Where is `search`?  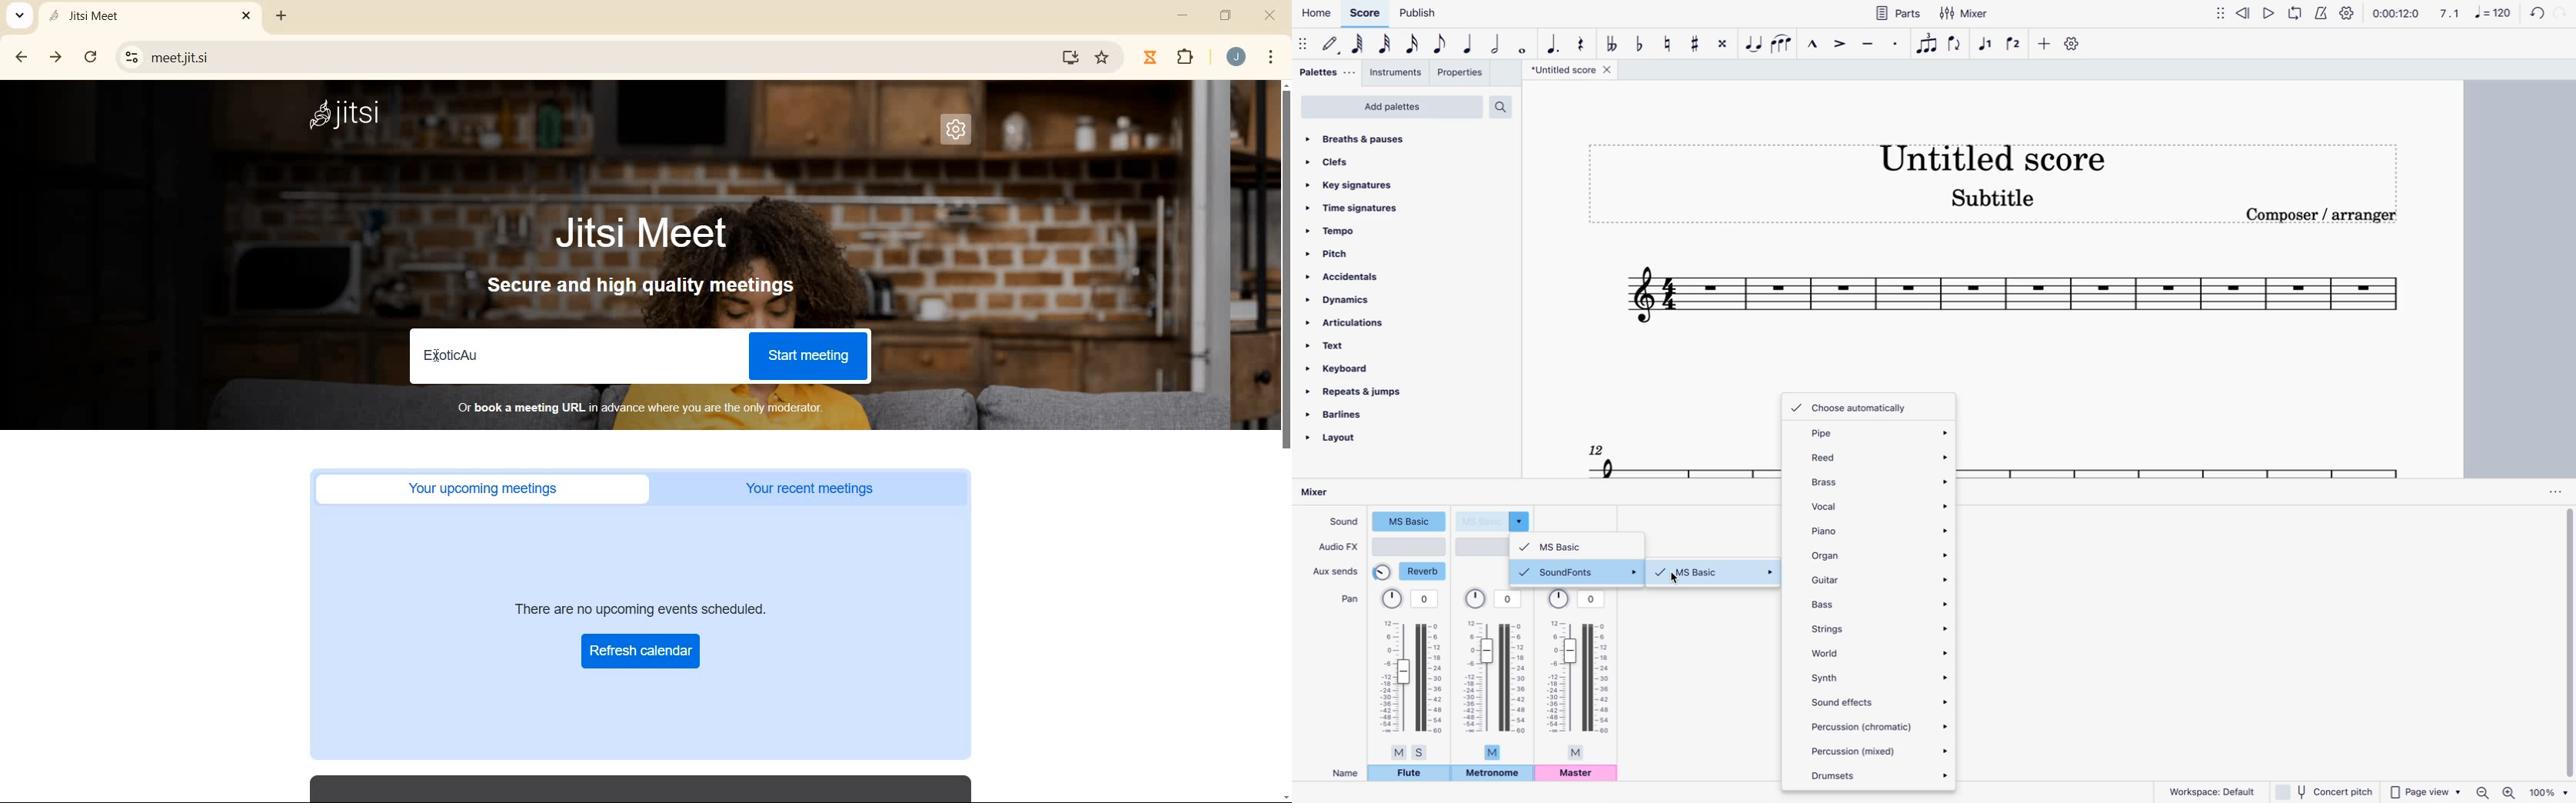
search is located at coordinates (1507, 104).